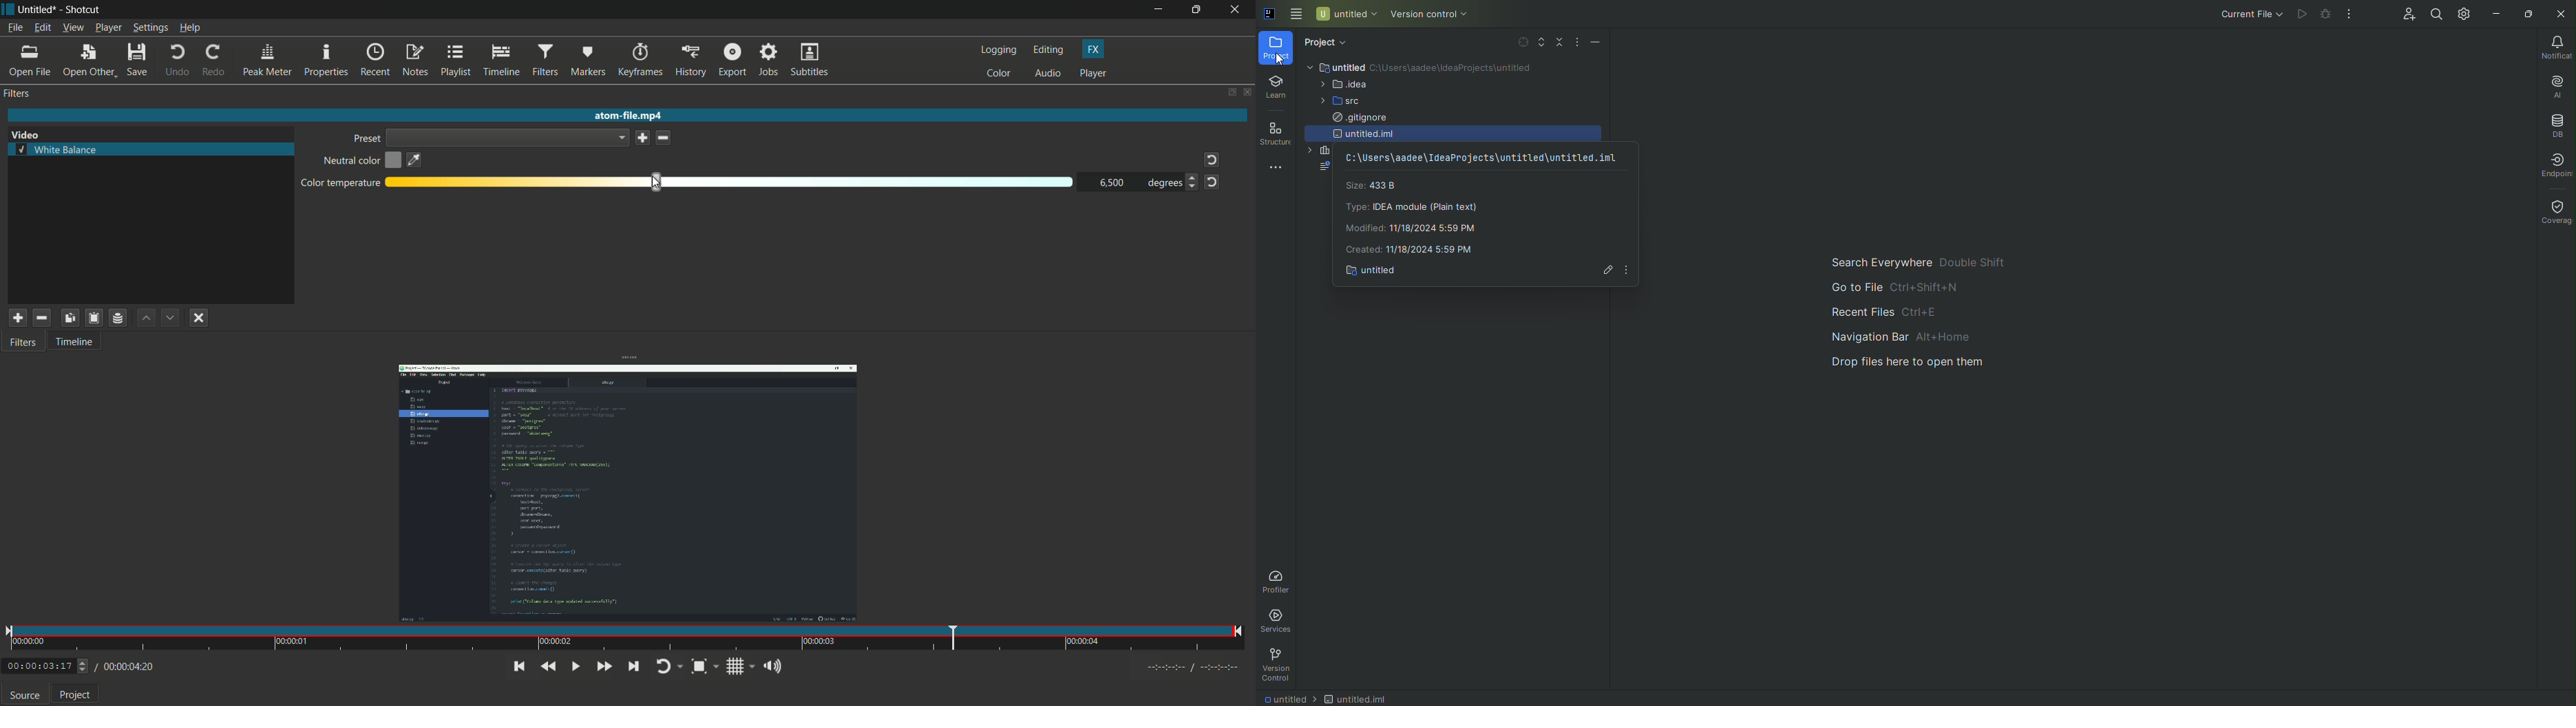 The width and height of the screenshot is (2576, 728). What do you see at coordinates (770, 59) in the screenshot?
I see `jobs` at bounding box center [770, 59].